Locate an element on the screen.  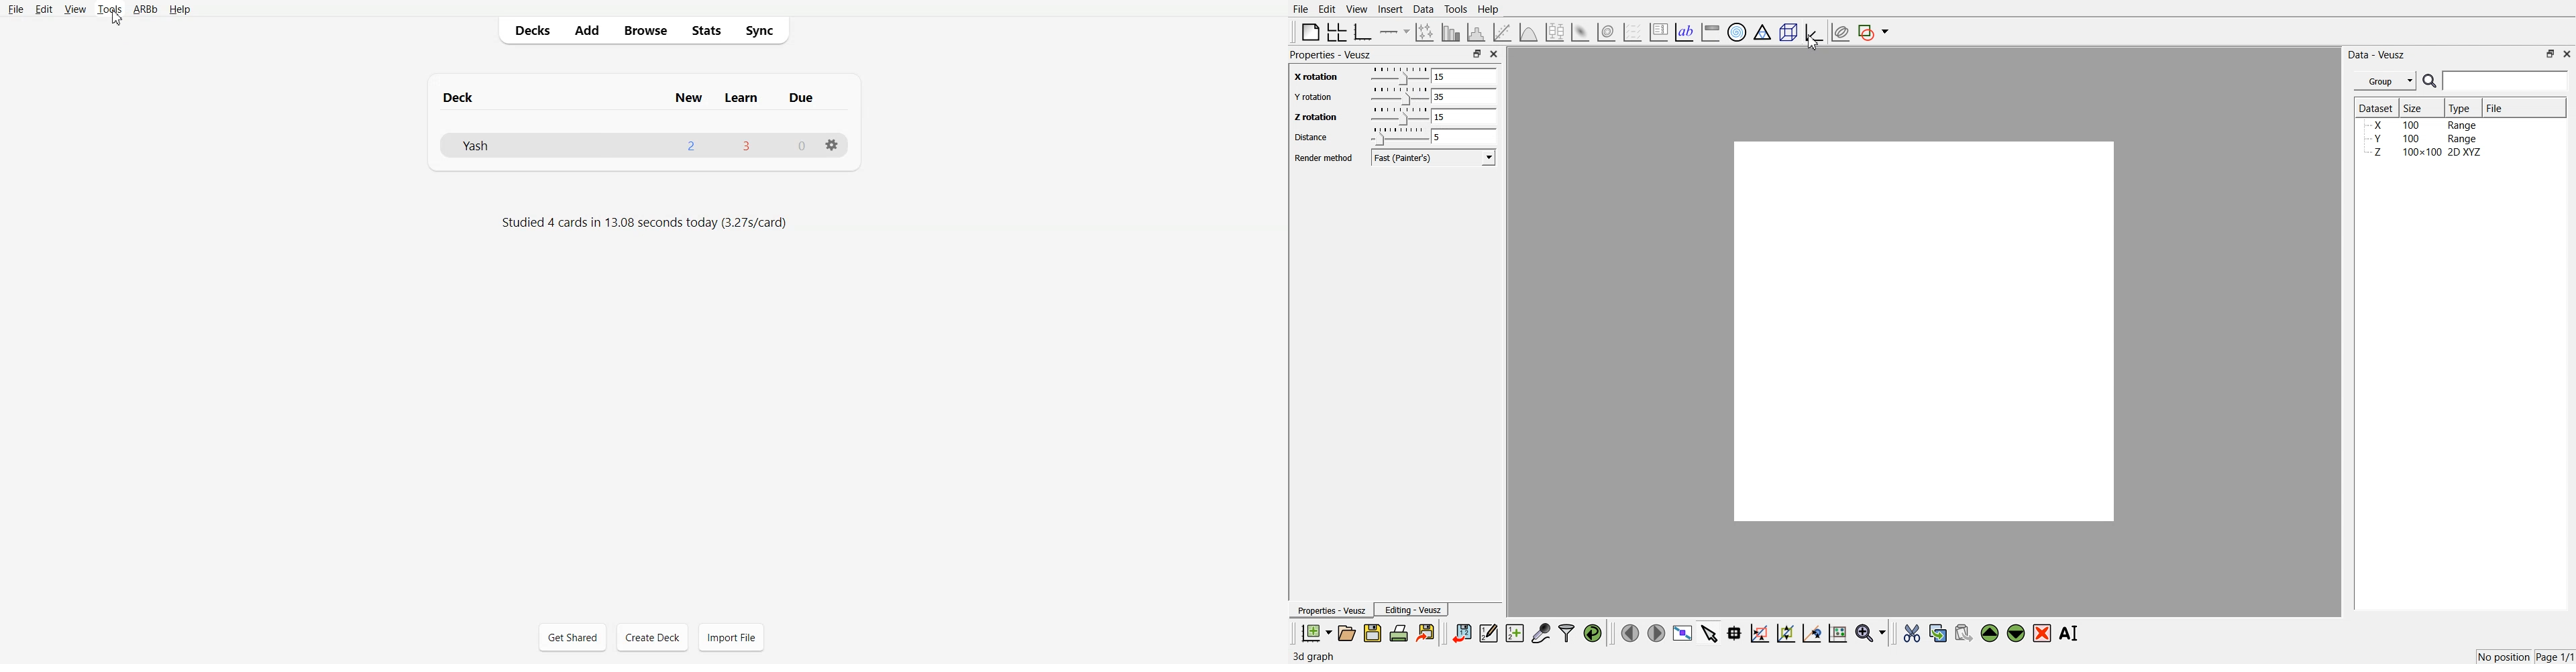
Drag Handle is located at coordinates (1398, 75).